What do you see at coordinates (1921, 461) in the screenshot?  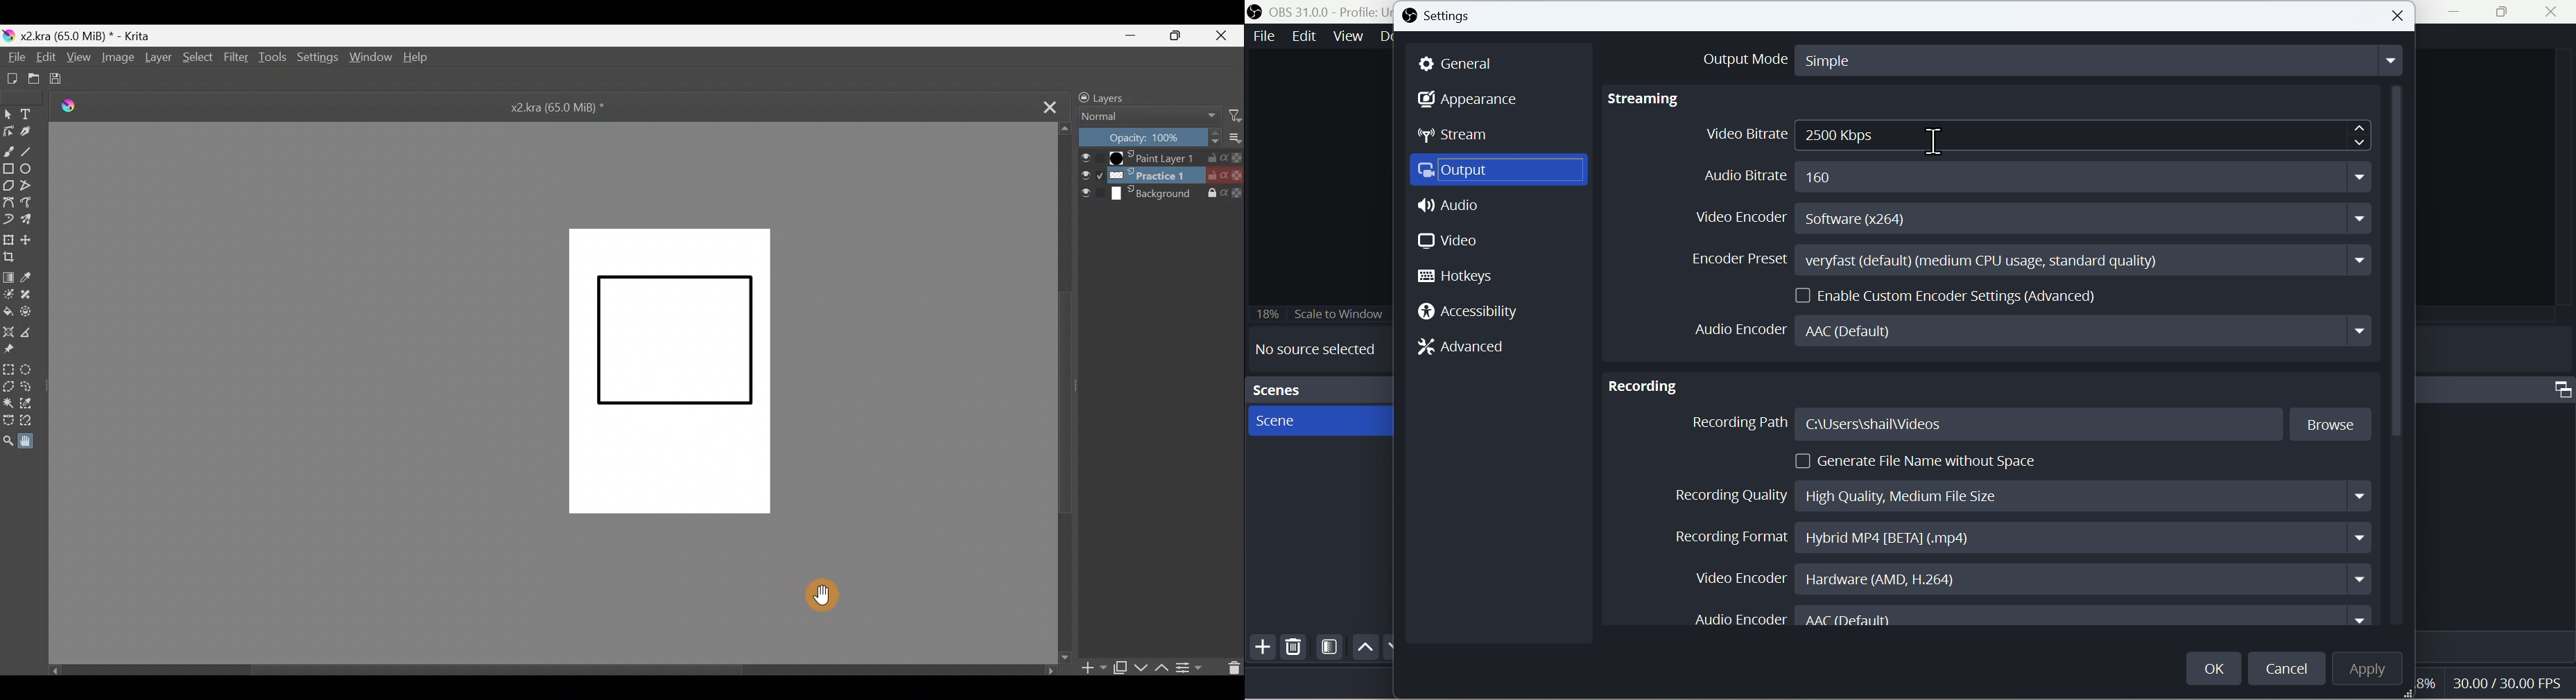 I see `Generate File Name without Space` at bounding box center [1921, 461].